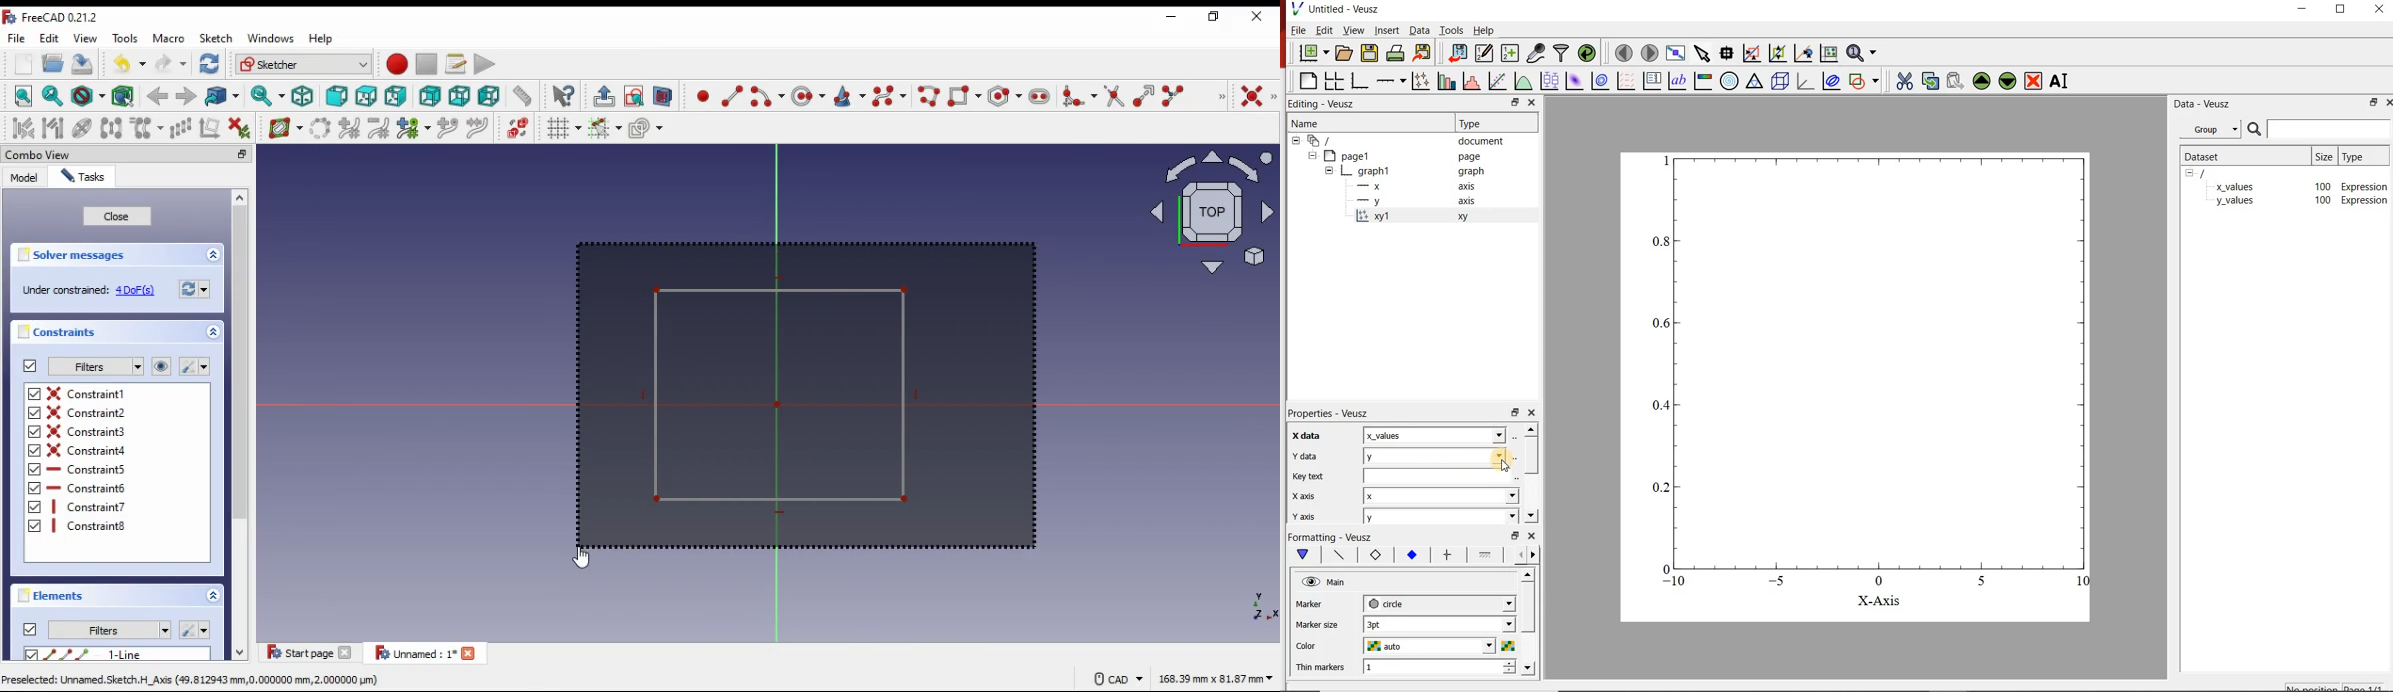 The image size is (2408, 700). Describe the element at coordinates (239, 129) in the screenshot. I see `delete all constraints` at that location.